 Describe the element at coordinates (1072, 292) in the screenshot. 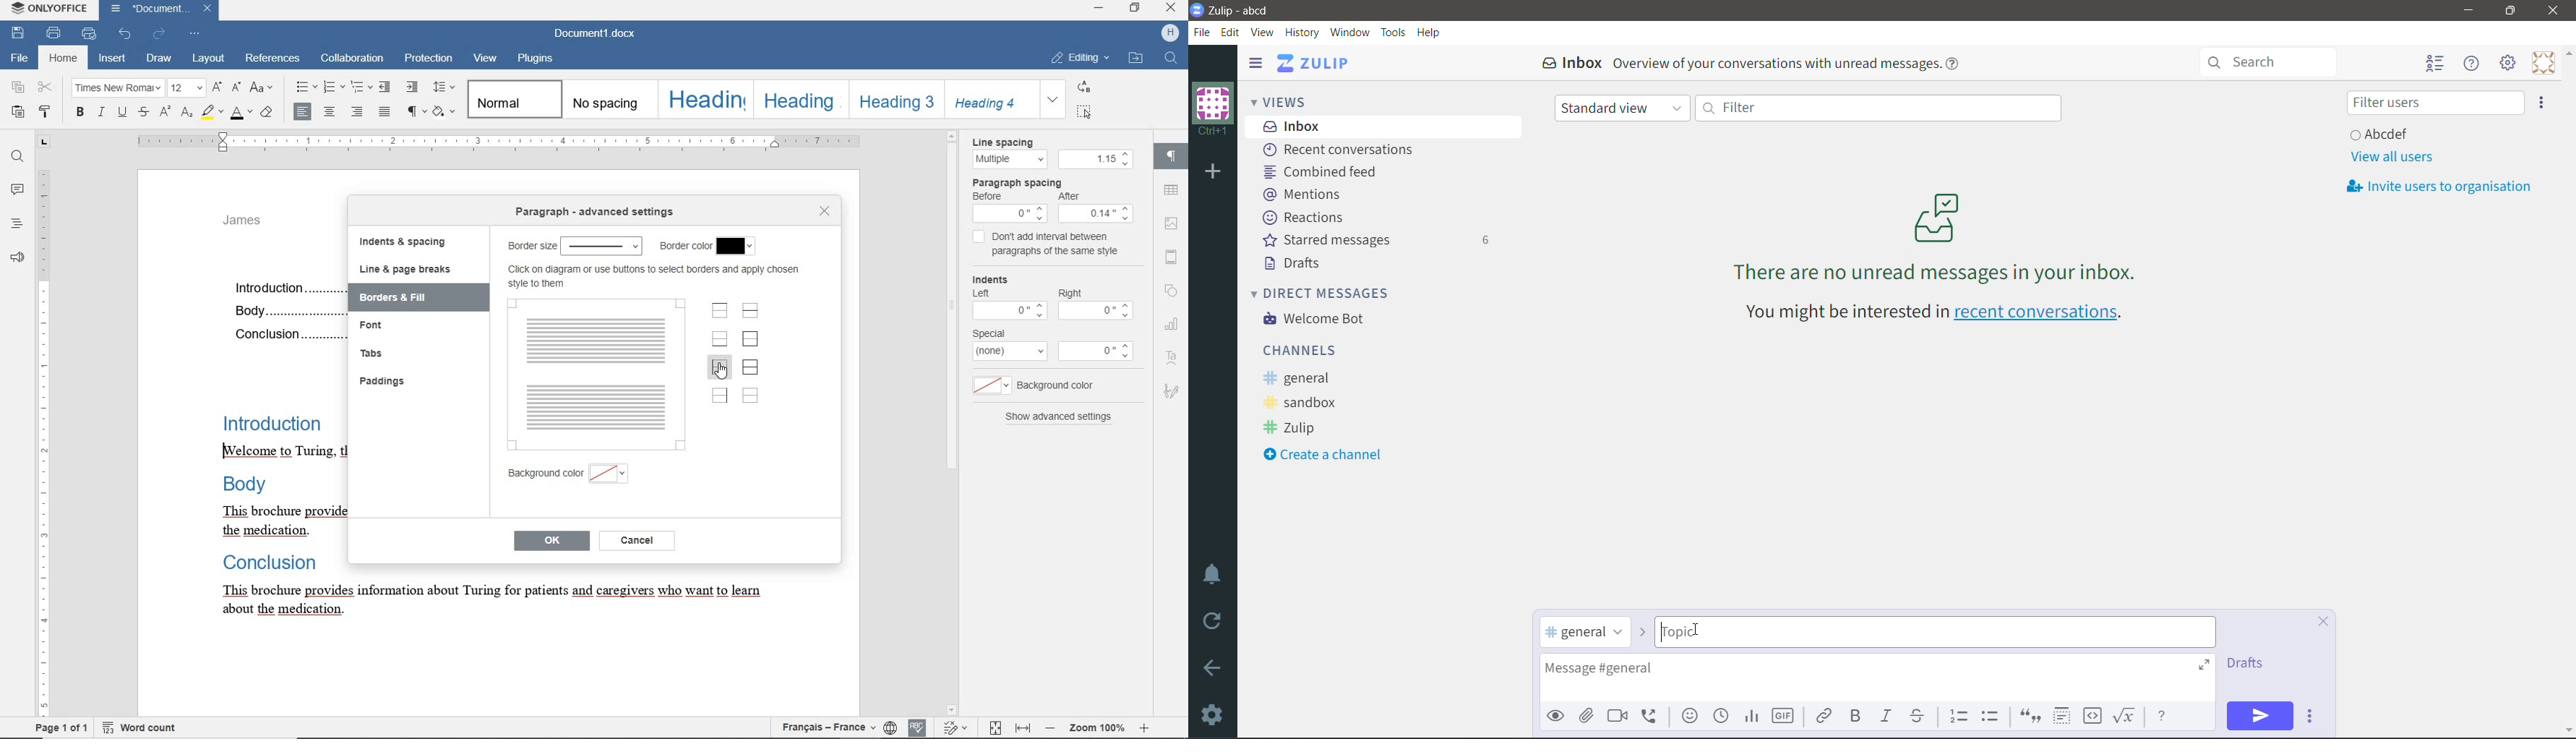

I see `right` at that location.